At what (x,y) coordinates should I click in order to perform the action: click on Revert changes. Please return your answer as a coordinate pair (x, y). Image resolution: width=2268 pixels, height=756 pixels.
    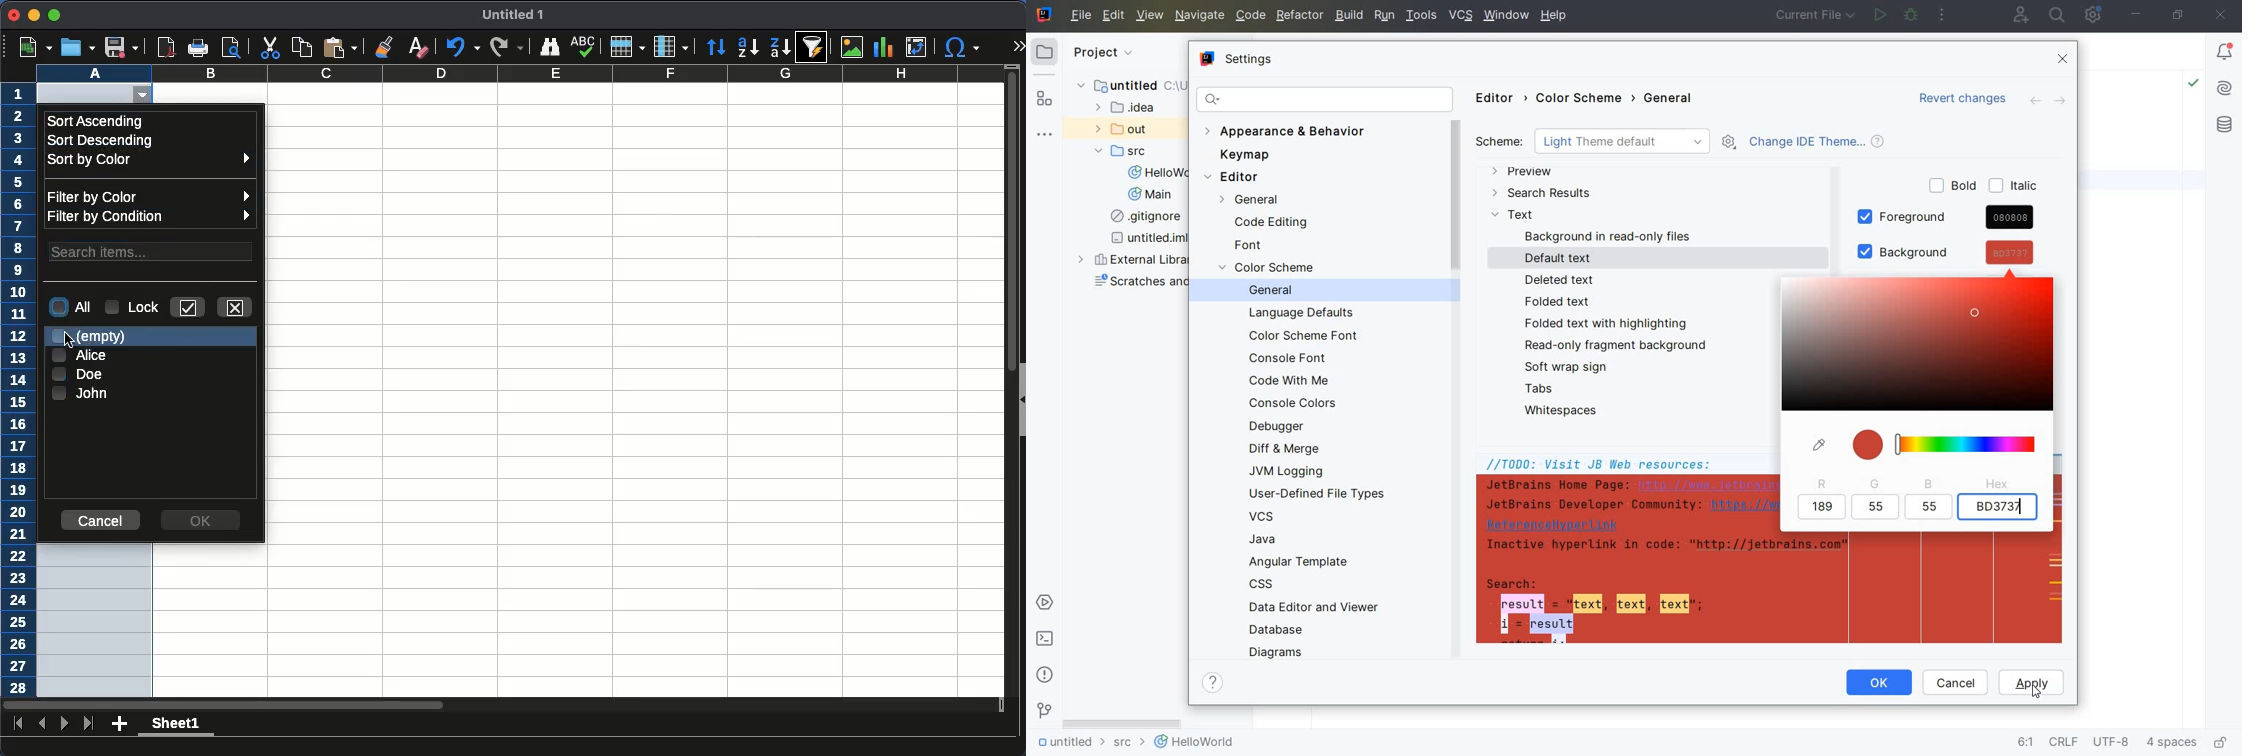
    Looking at the image, I should click on (1958, 96).